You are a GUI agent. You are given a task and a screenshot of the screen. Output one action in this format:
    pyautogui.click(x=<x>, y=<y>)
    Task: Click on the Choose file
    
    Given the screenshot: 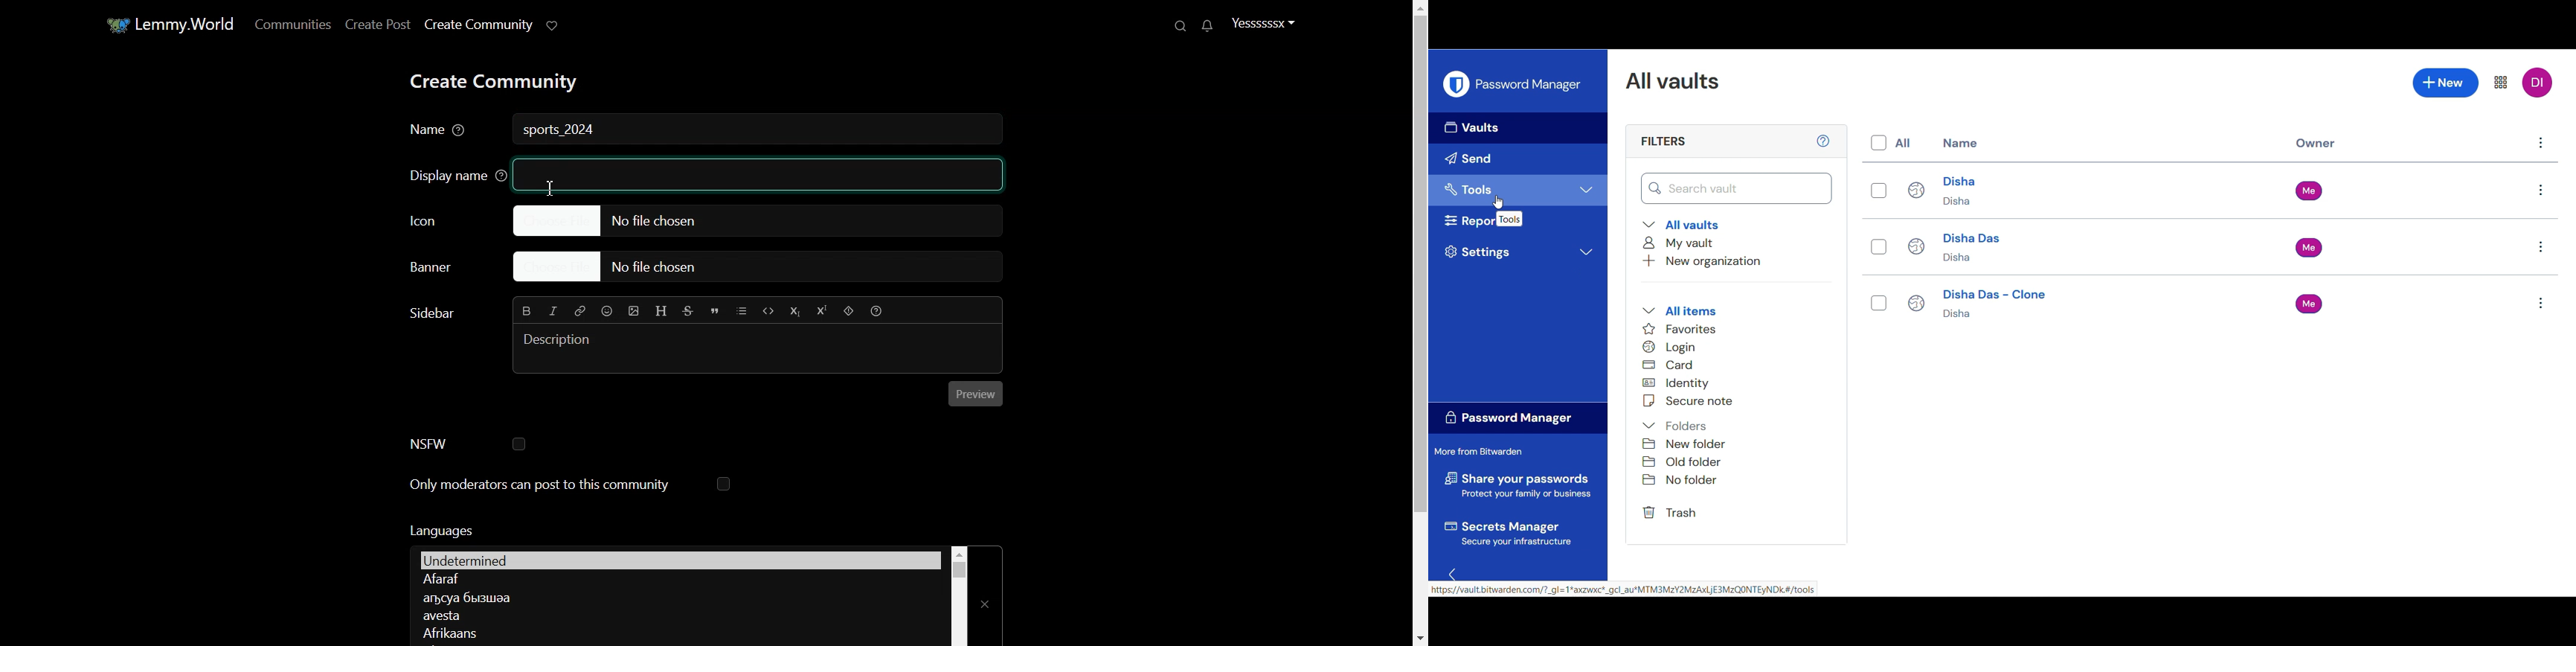 What is the action you would take?
    pyautogui.click(x=757, y=220)
    